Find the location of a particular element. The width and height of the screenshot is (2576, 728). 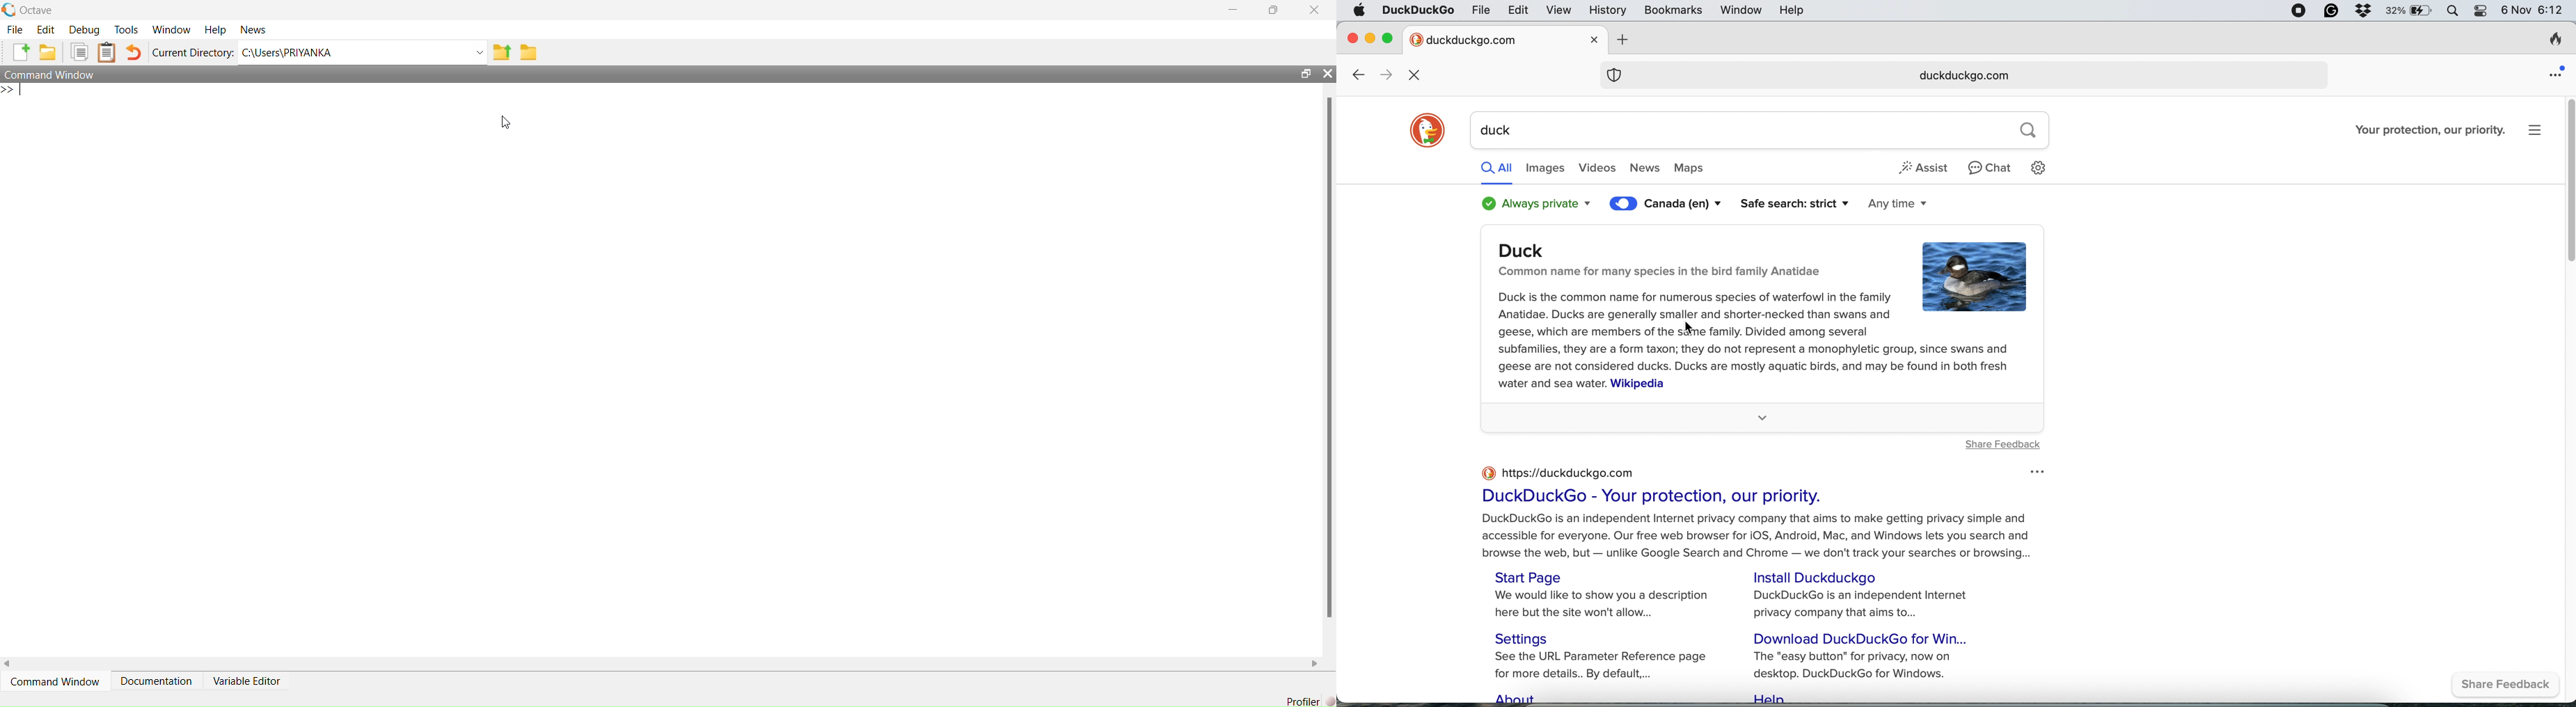

scroll bar is located at coordinates (1329, 354).